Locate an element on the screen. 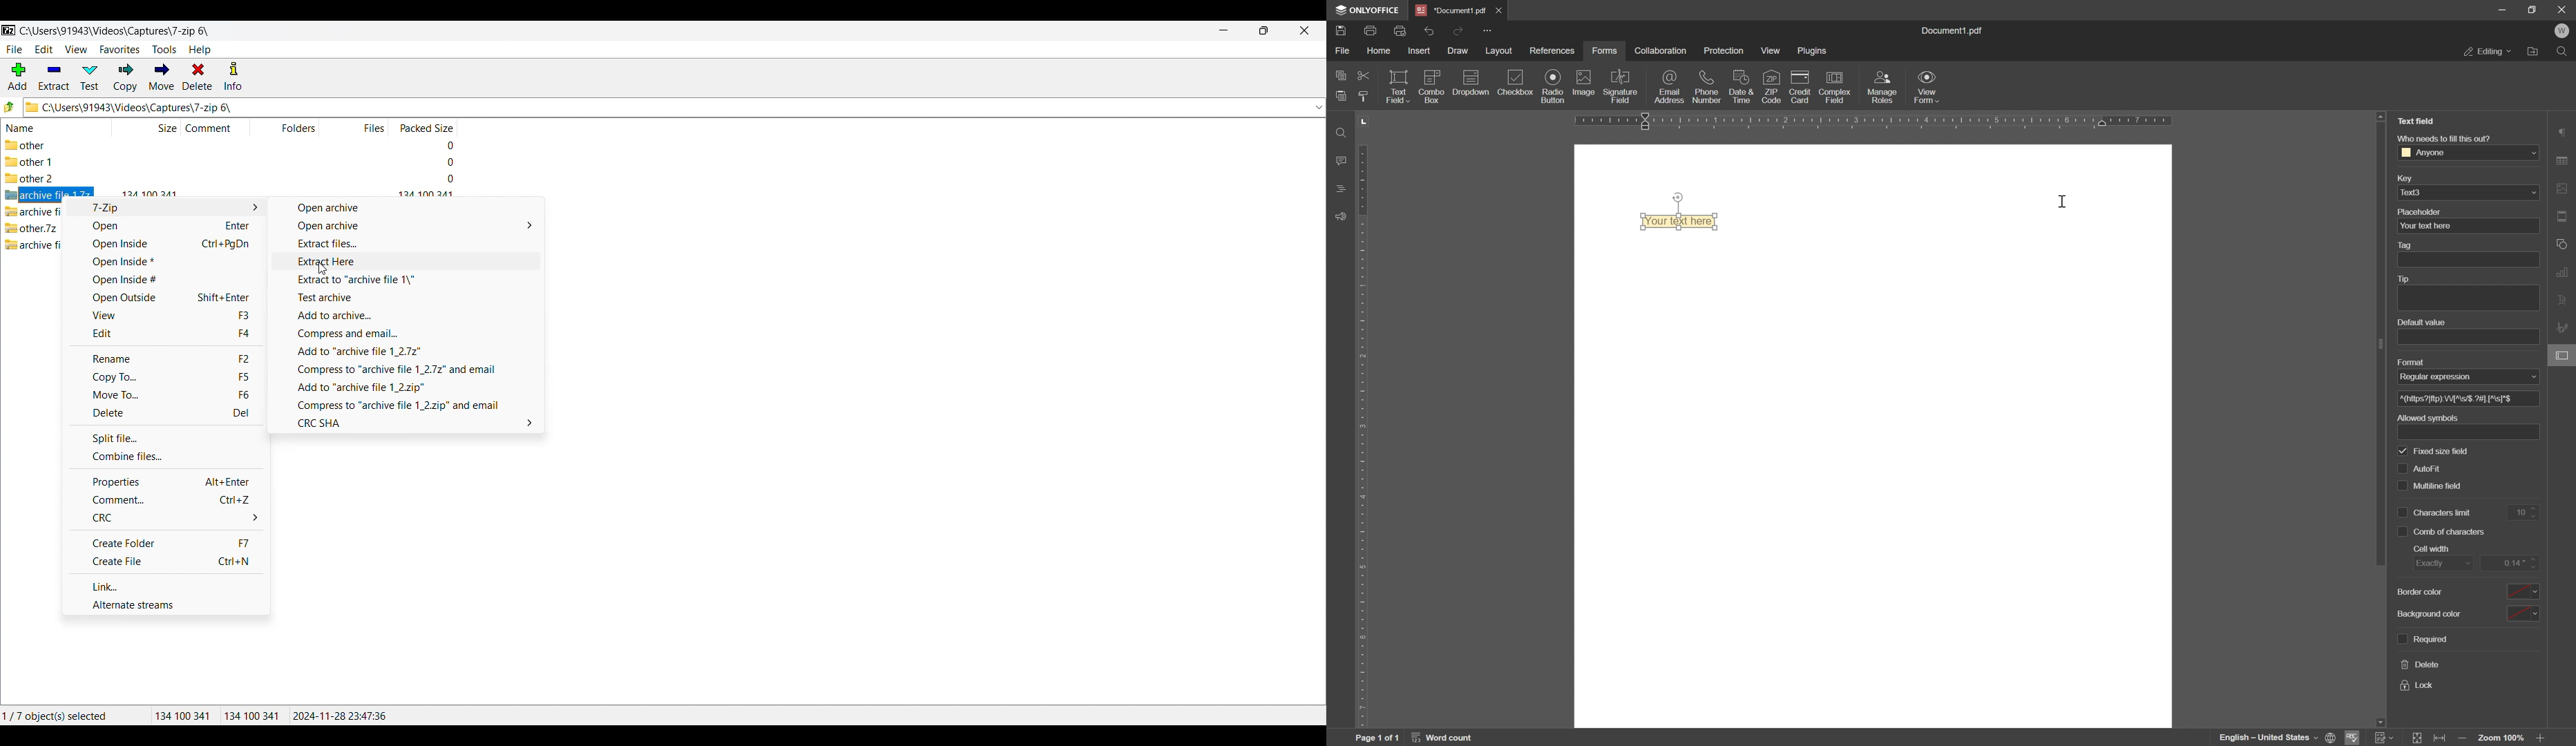  2024-11-28 23:47:36 is located at coordinates (343, 716).